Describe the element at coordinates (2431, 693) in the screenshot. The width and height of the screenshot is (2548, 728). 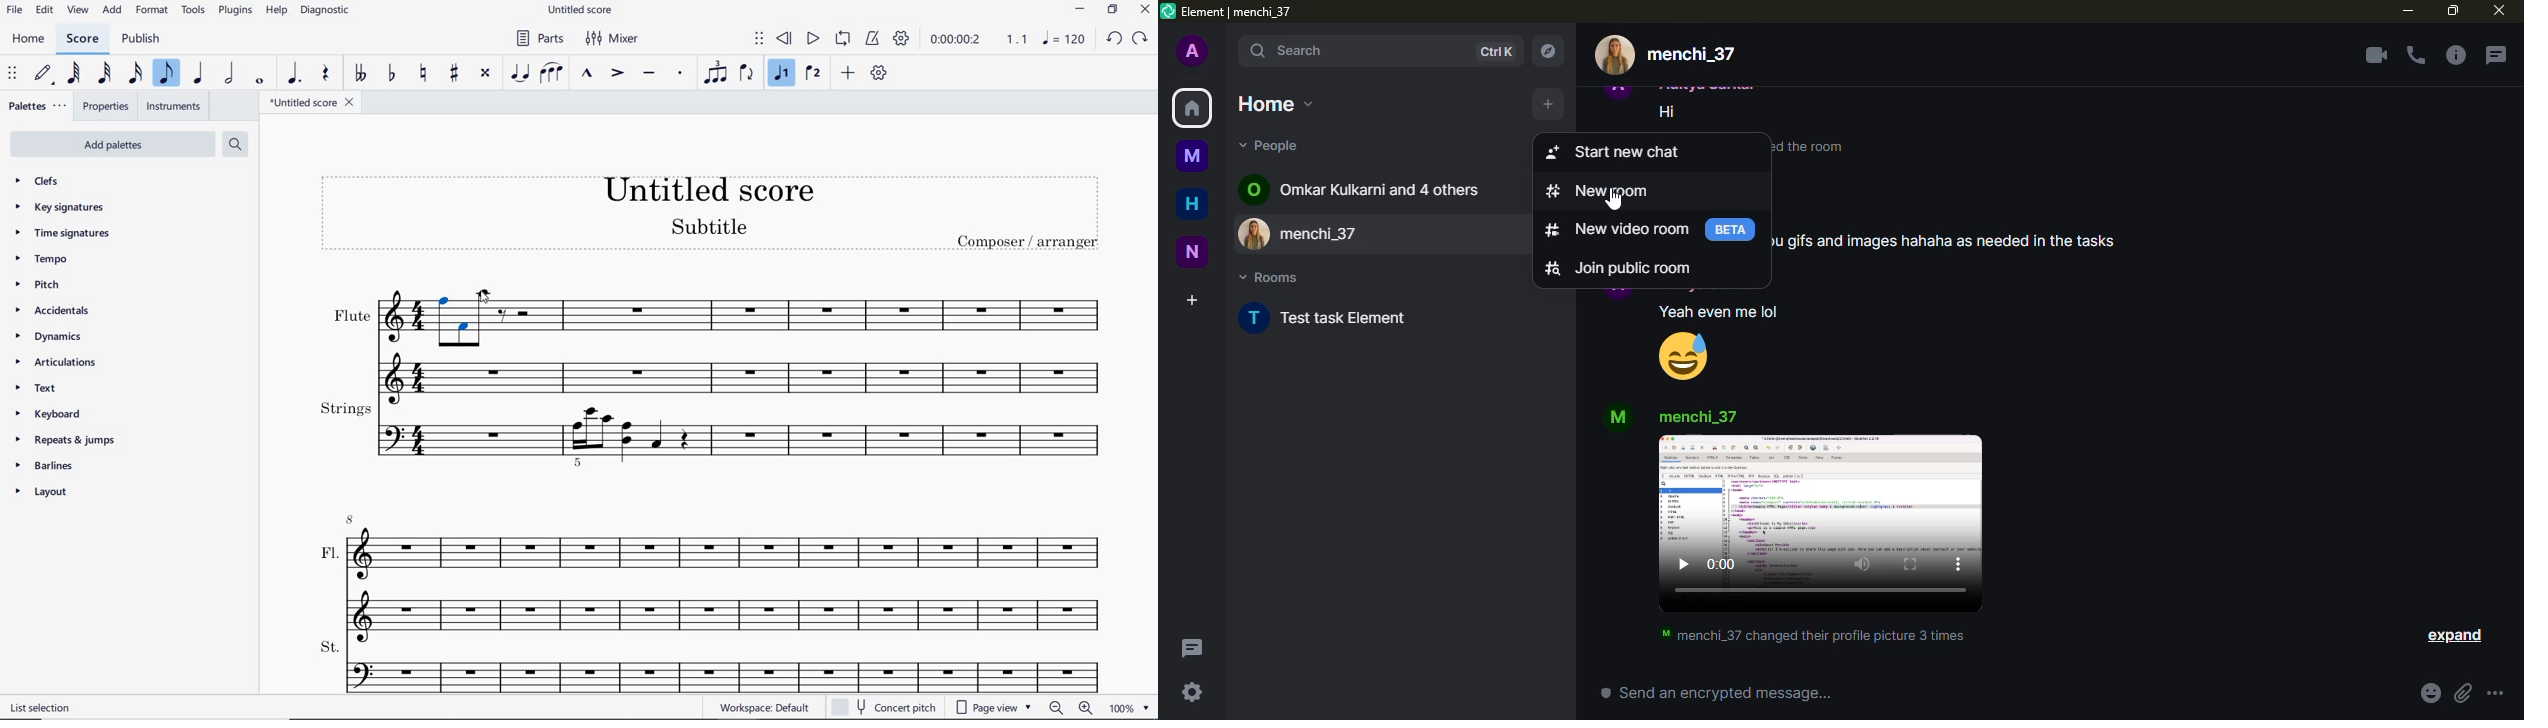
I see `Insert emoji` at that location.